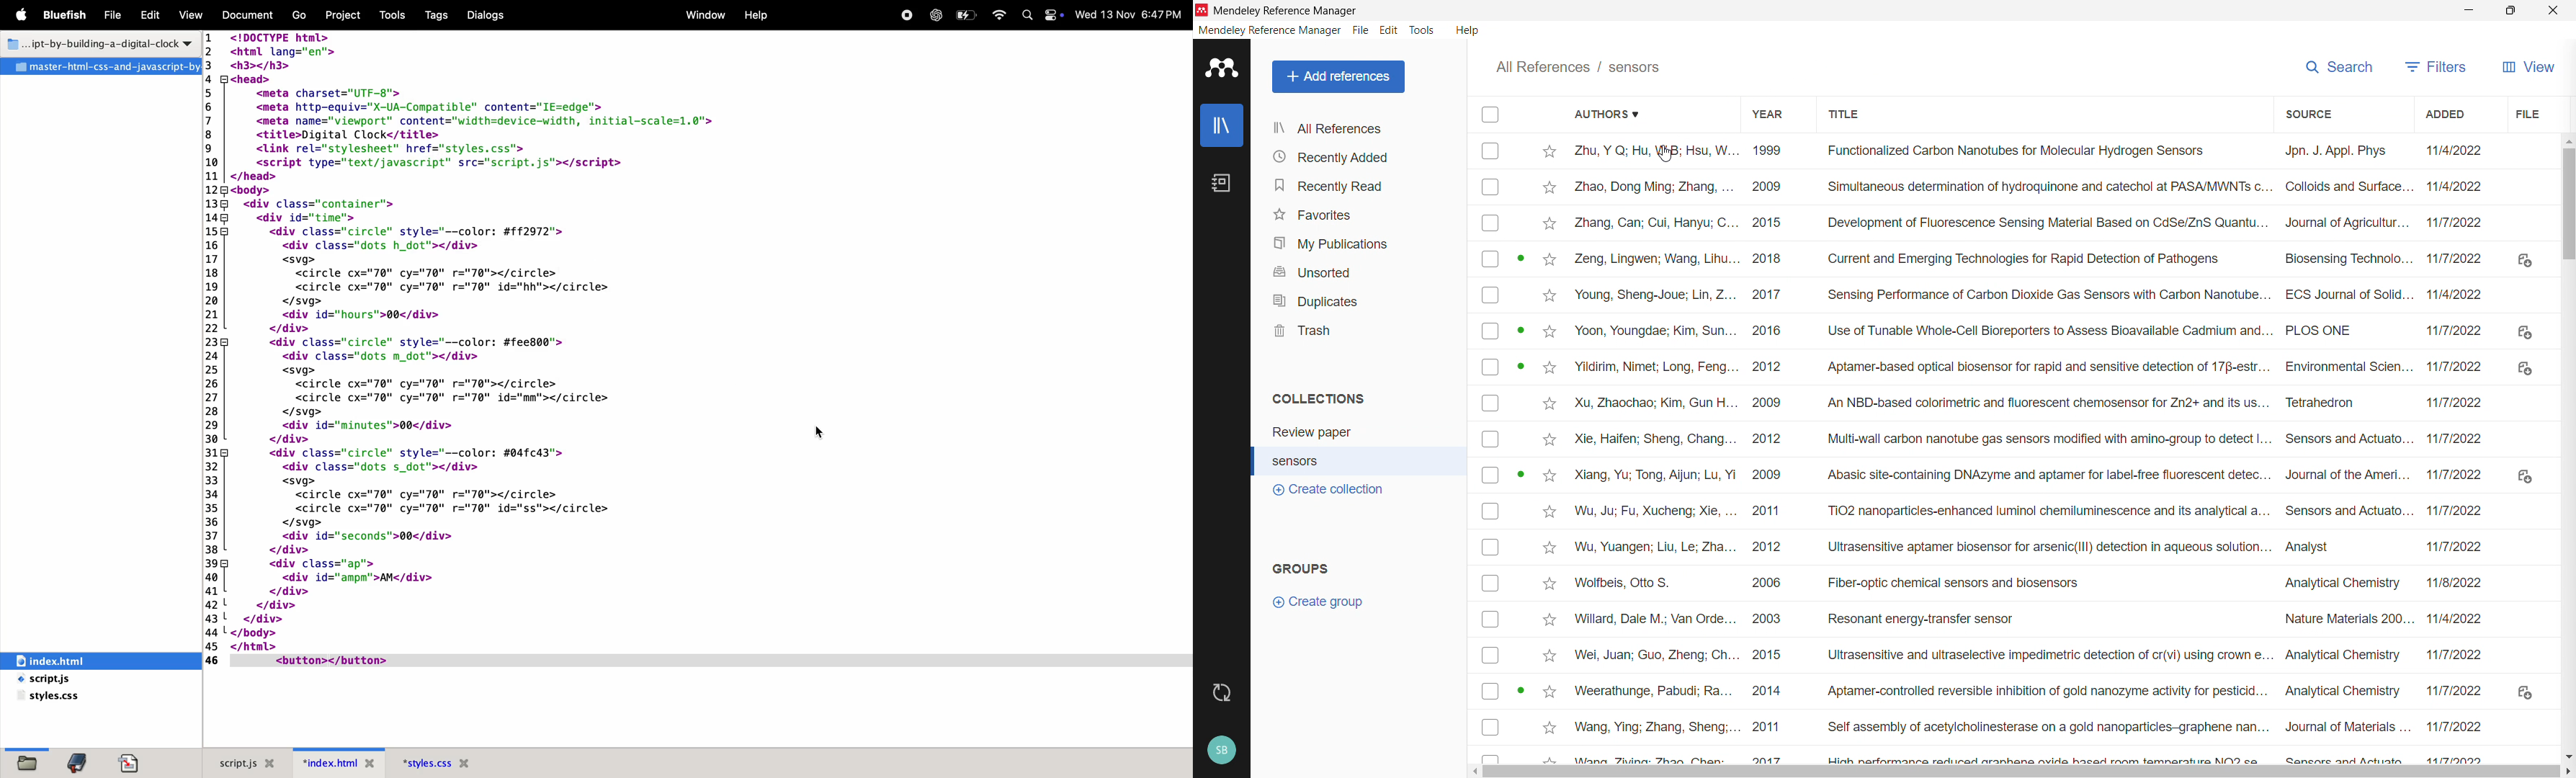  I want to click on Select all entries , so click(1489, 114).